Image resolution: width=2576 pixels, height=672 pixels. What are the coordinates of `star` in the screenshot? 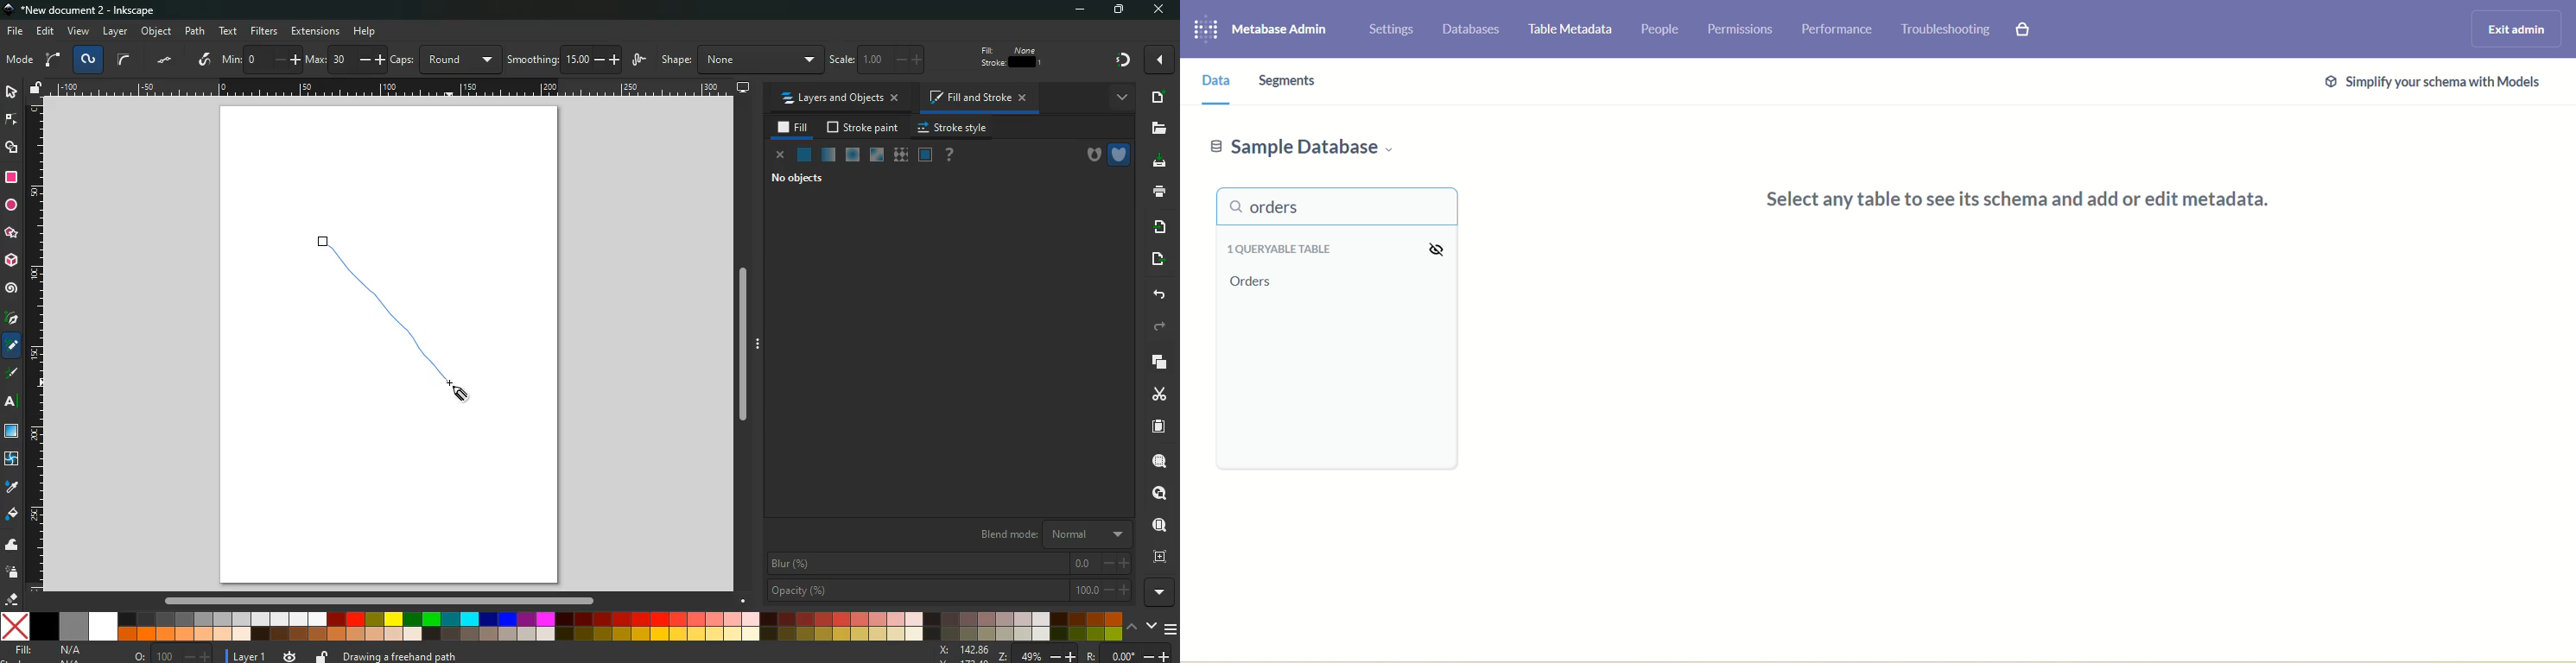 It's located at (11, 233).